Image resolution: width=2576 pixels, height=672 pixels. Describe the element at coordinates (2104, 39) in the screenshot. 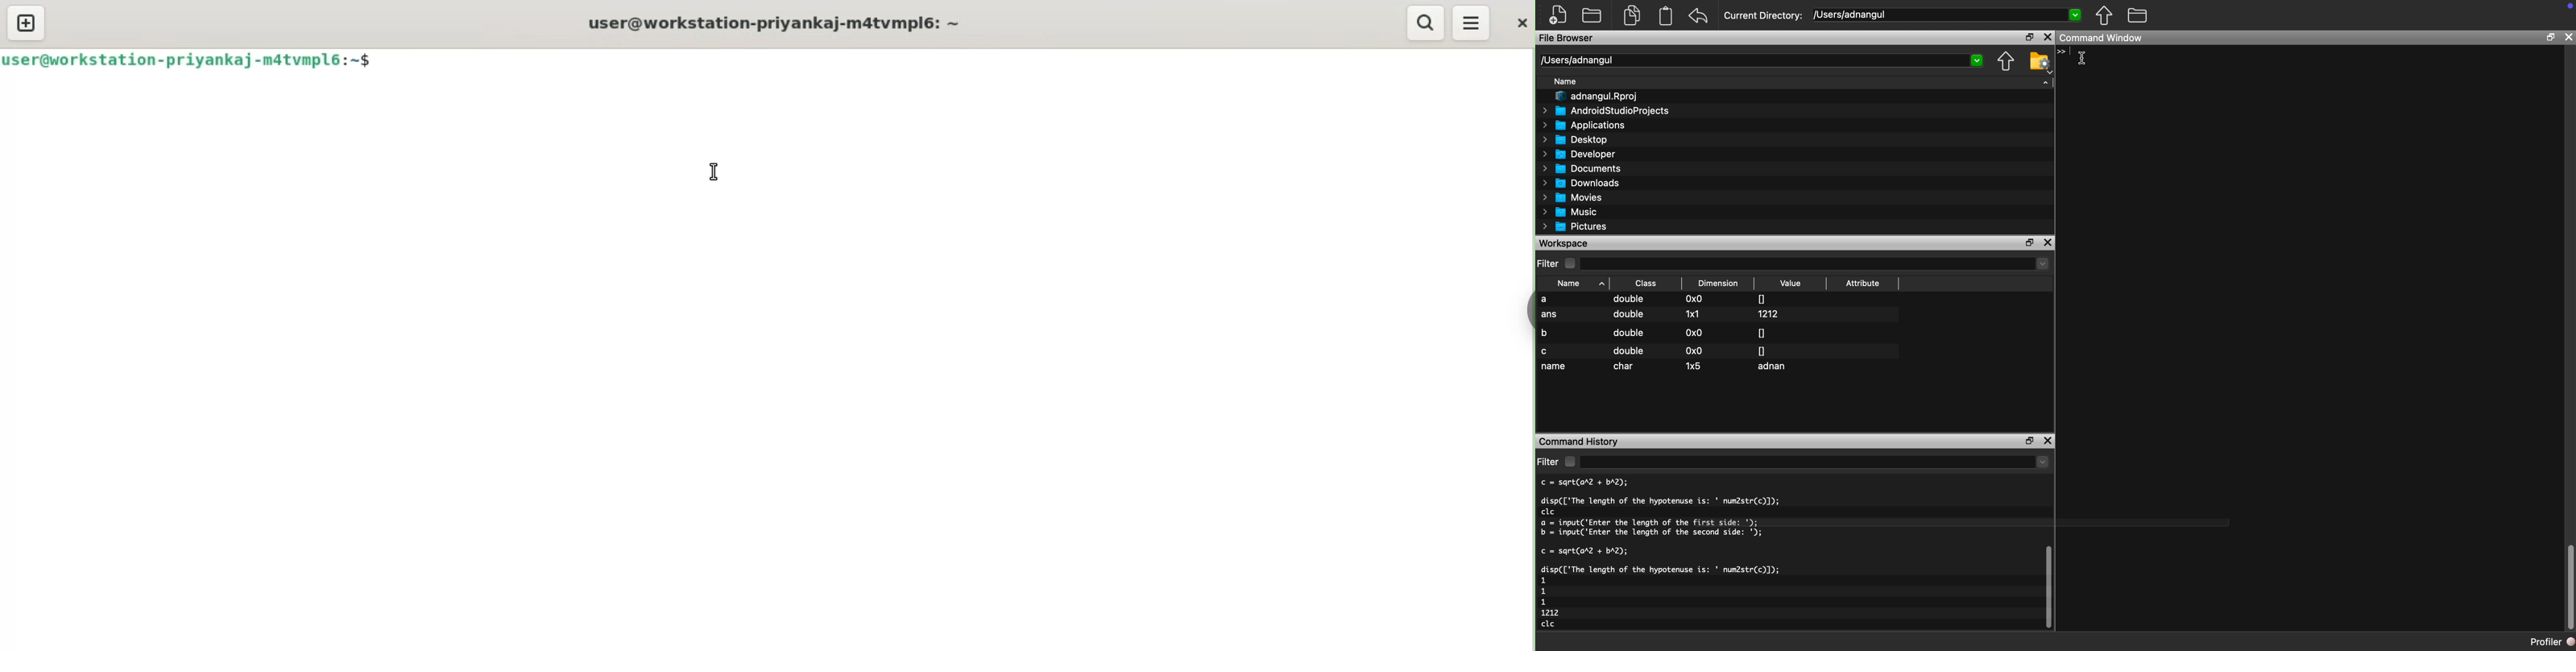

I see `Command Window` at that location.